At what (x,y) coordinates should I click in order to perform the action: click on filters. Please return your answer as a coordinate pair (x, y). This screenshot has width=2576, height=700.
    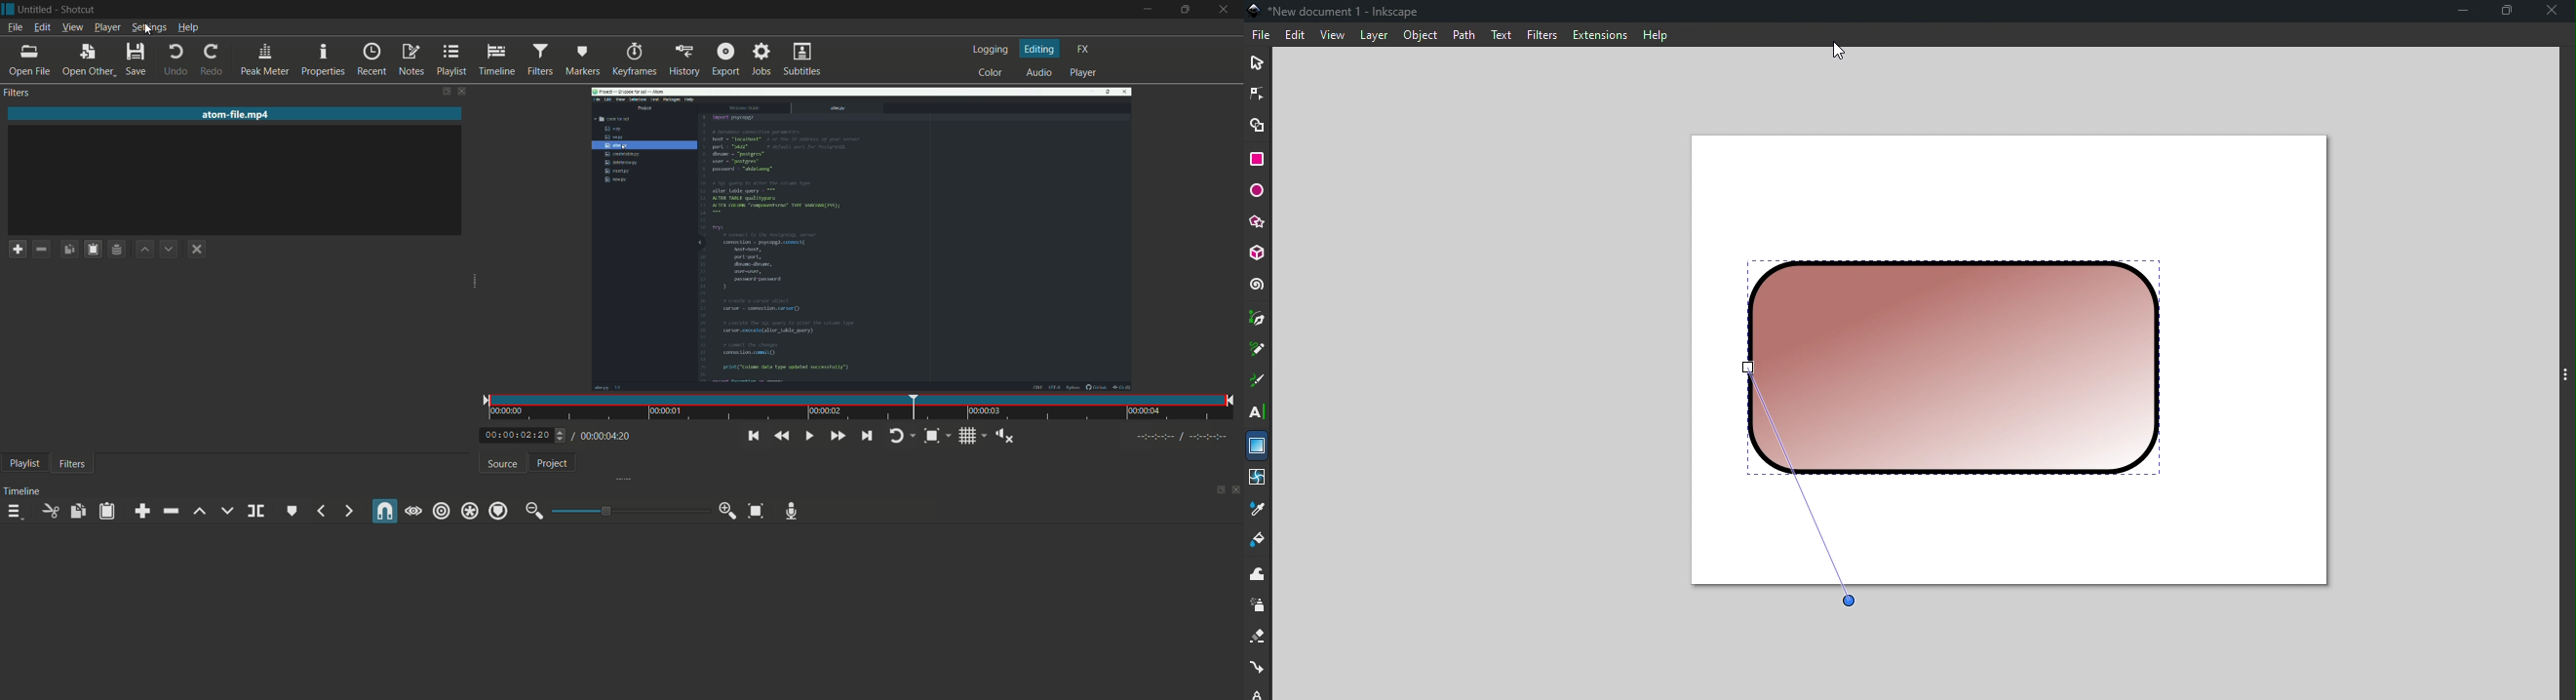
    Looking at the image, I should click on (540, 60).